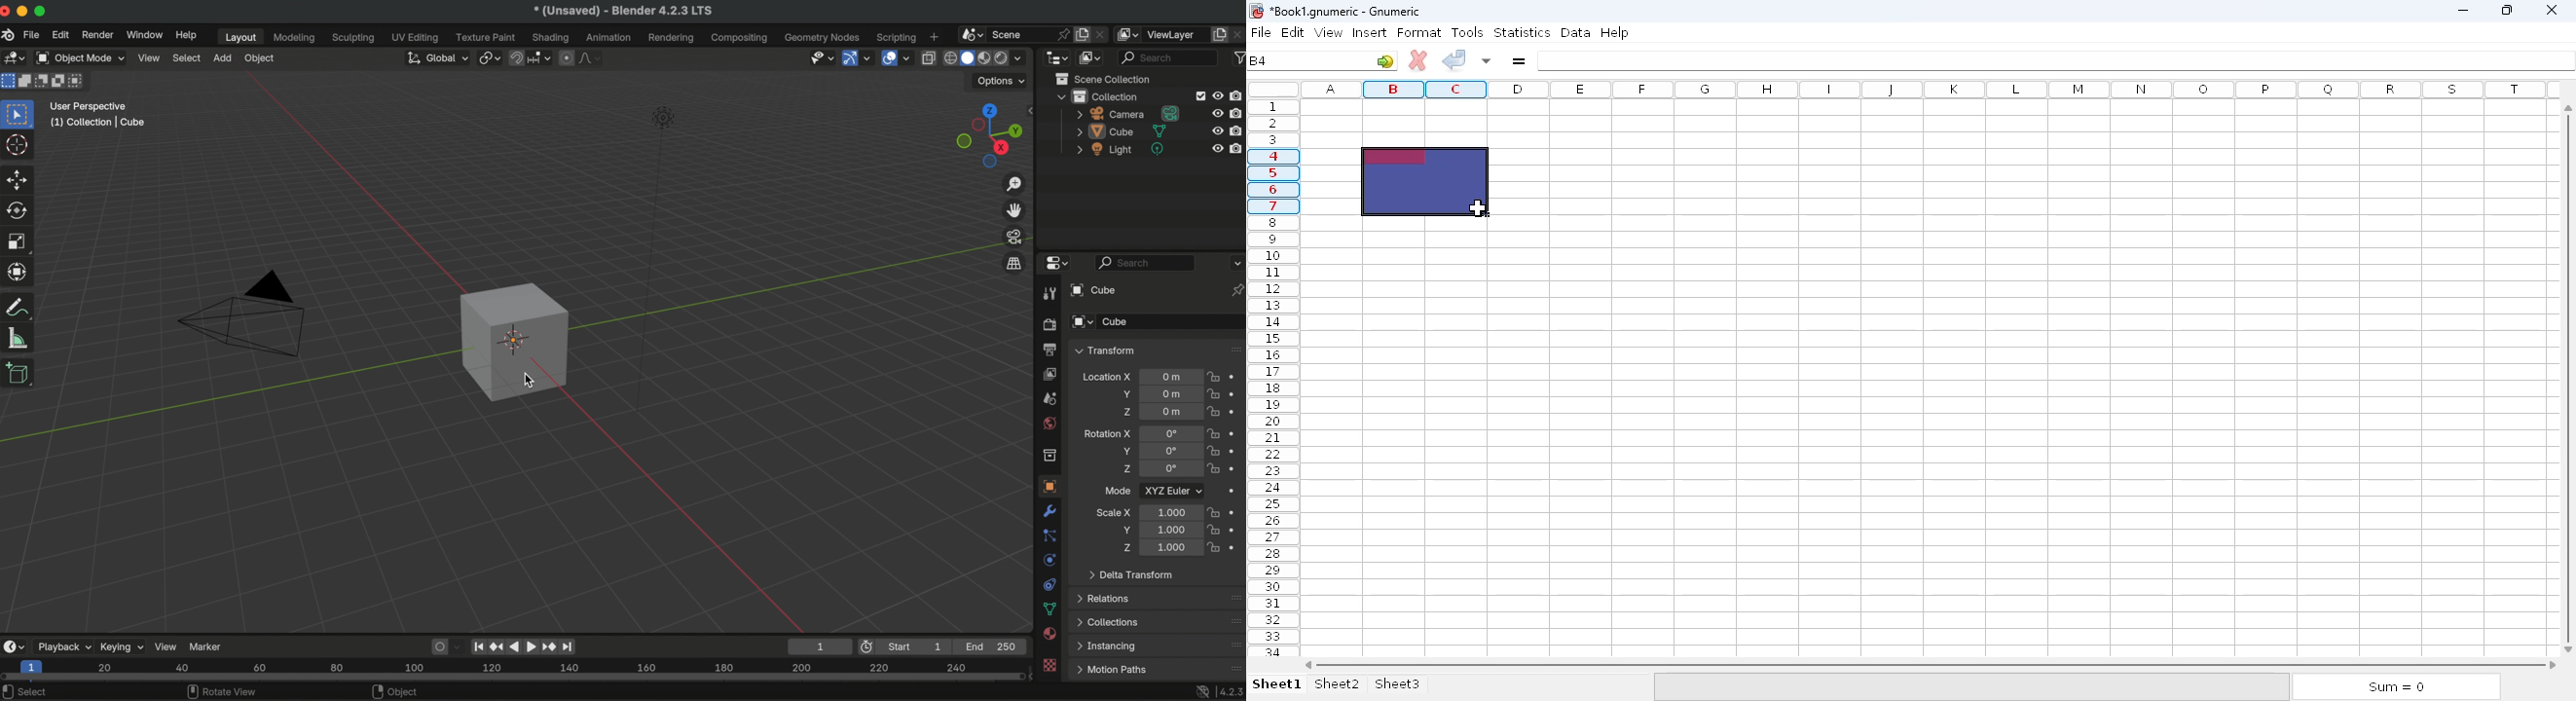 The width and height of the screenshot is (2576, 728). I want to click on tools, so click(1466, 32).